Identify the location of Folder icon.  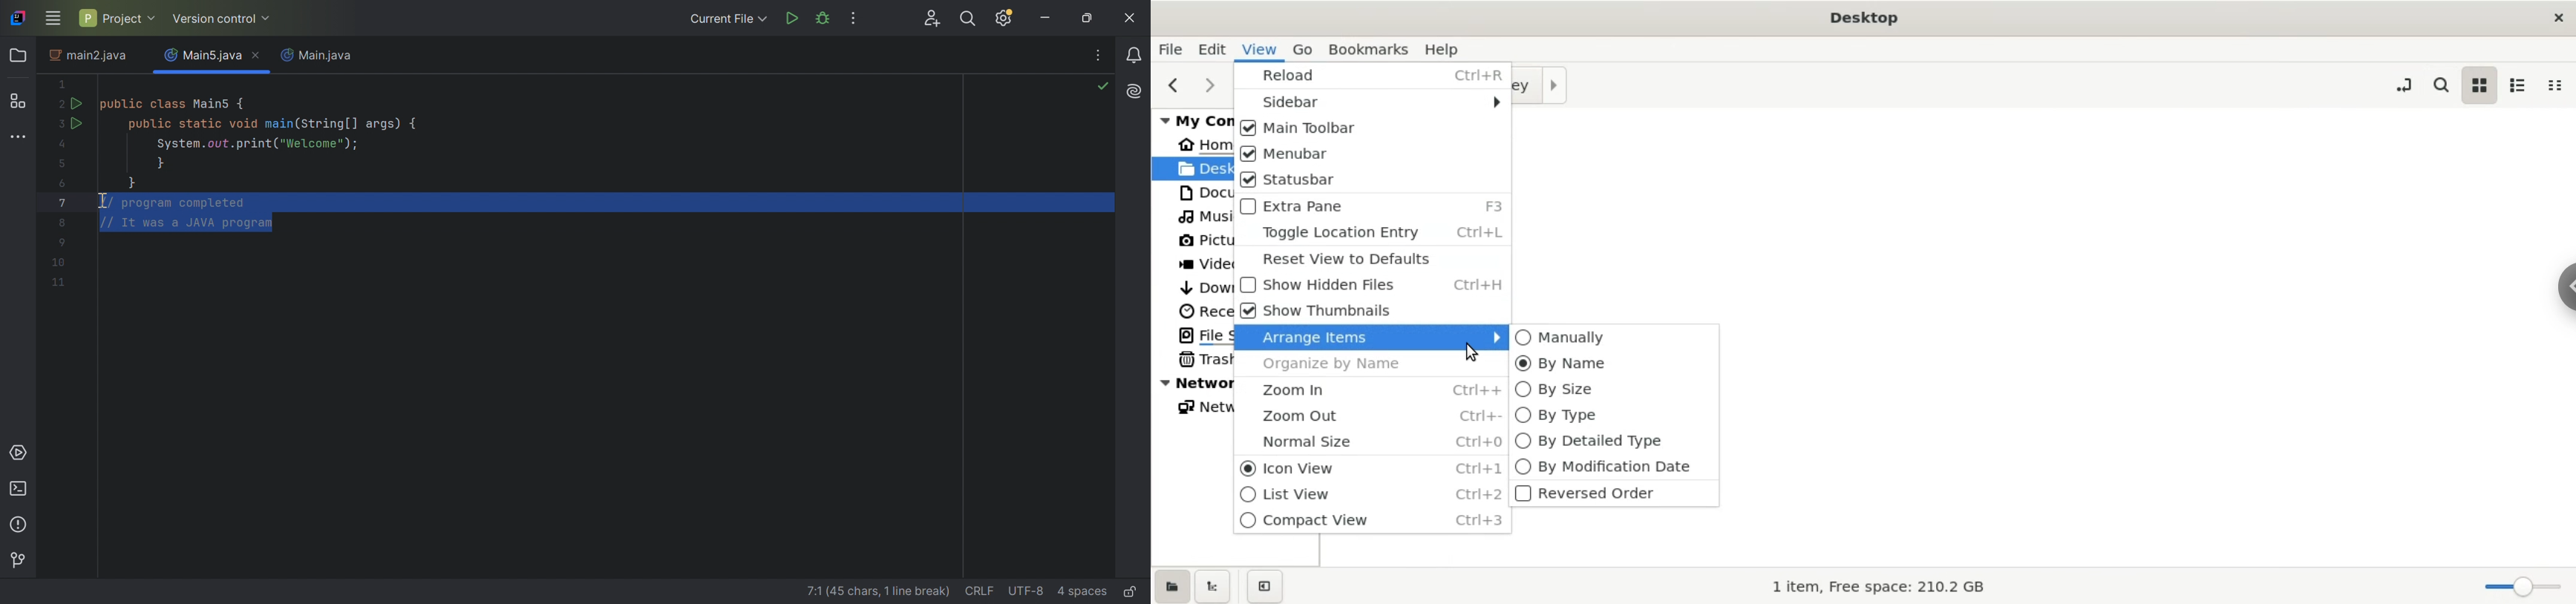
(18, 56).